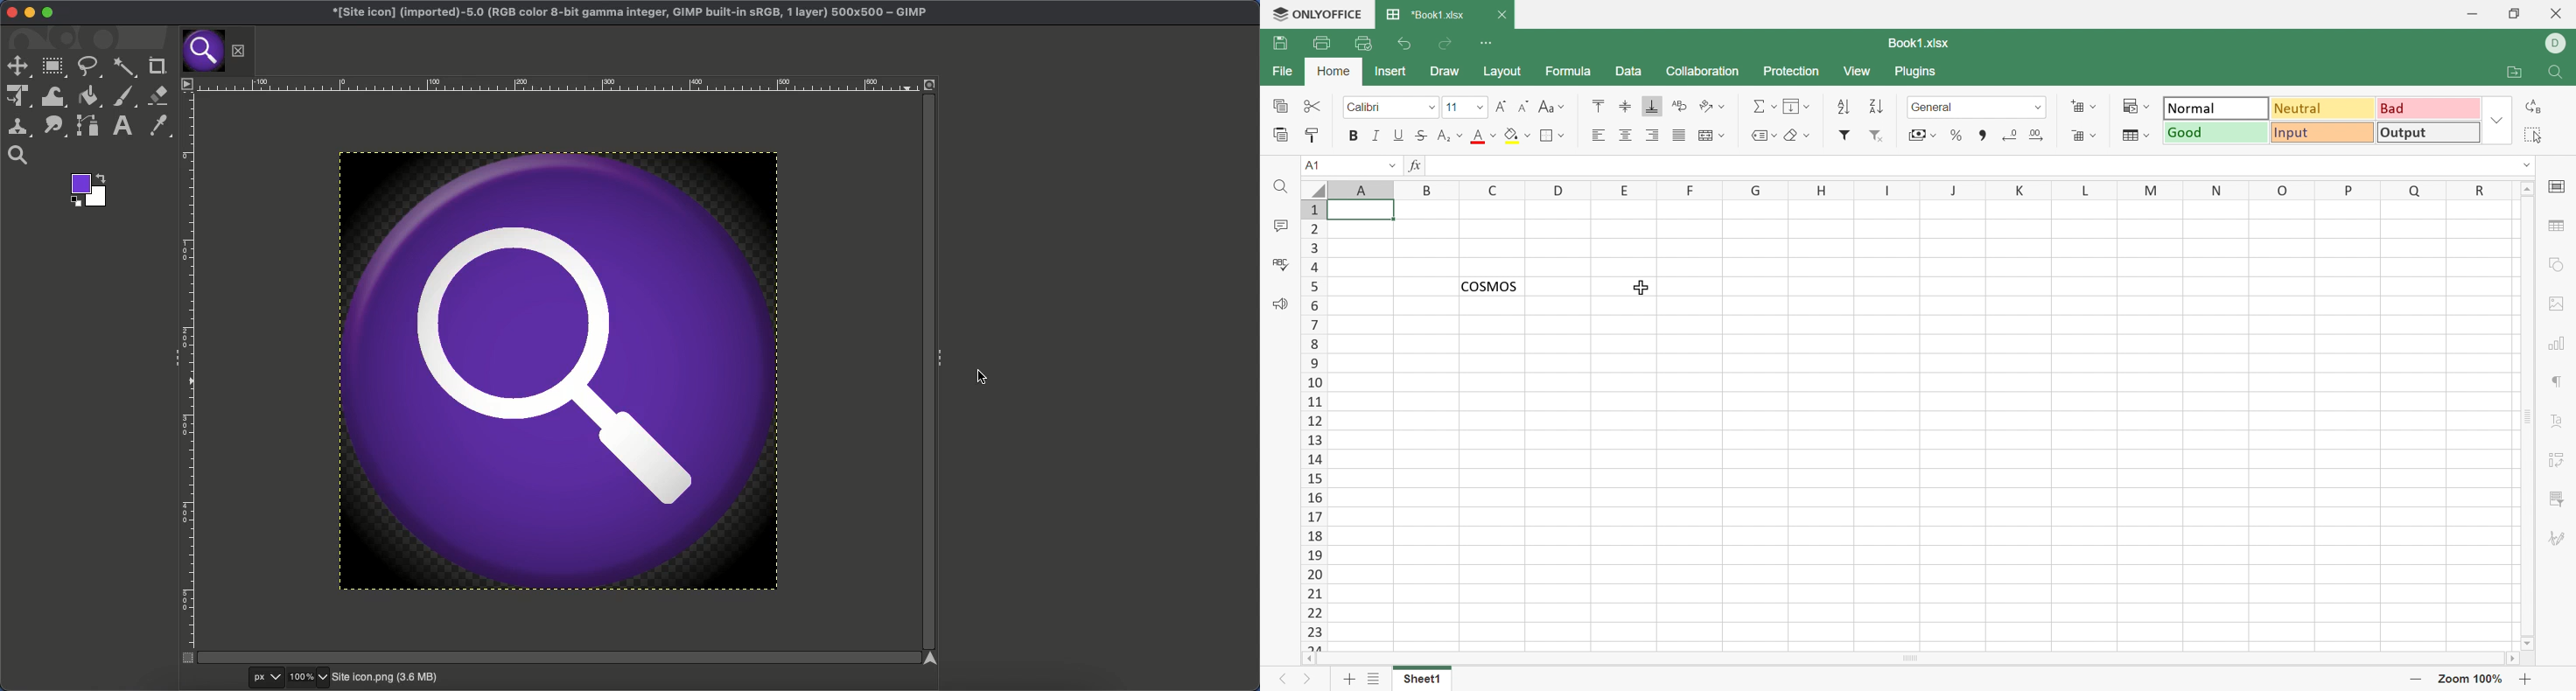 The height and width of the screenshot is (700, 2576). Describe the element at coordinates (1626, 136) in the screenshot. I see `Align center` at that location.